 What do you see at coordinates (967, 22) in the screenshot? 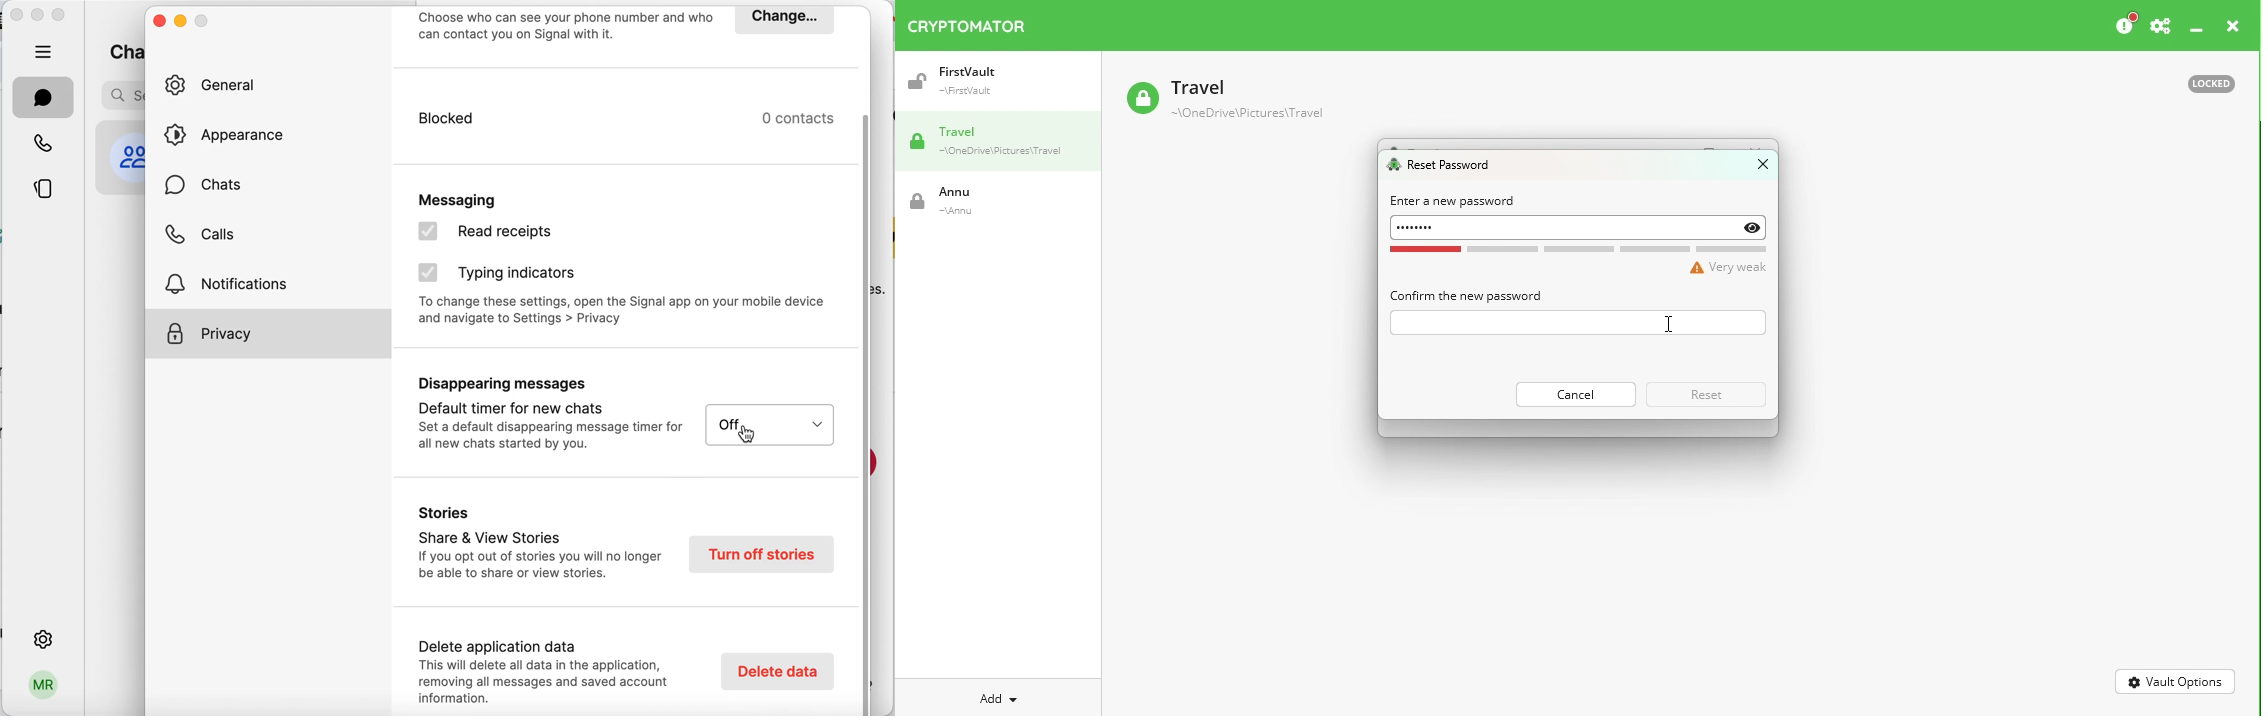
I see `Cryptomator` at bounding box center [967, 22].